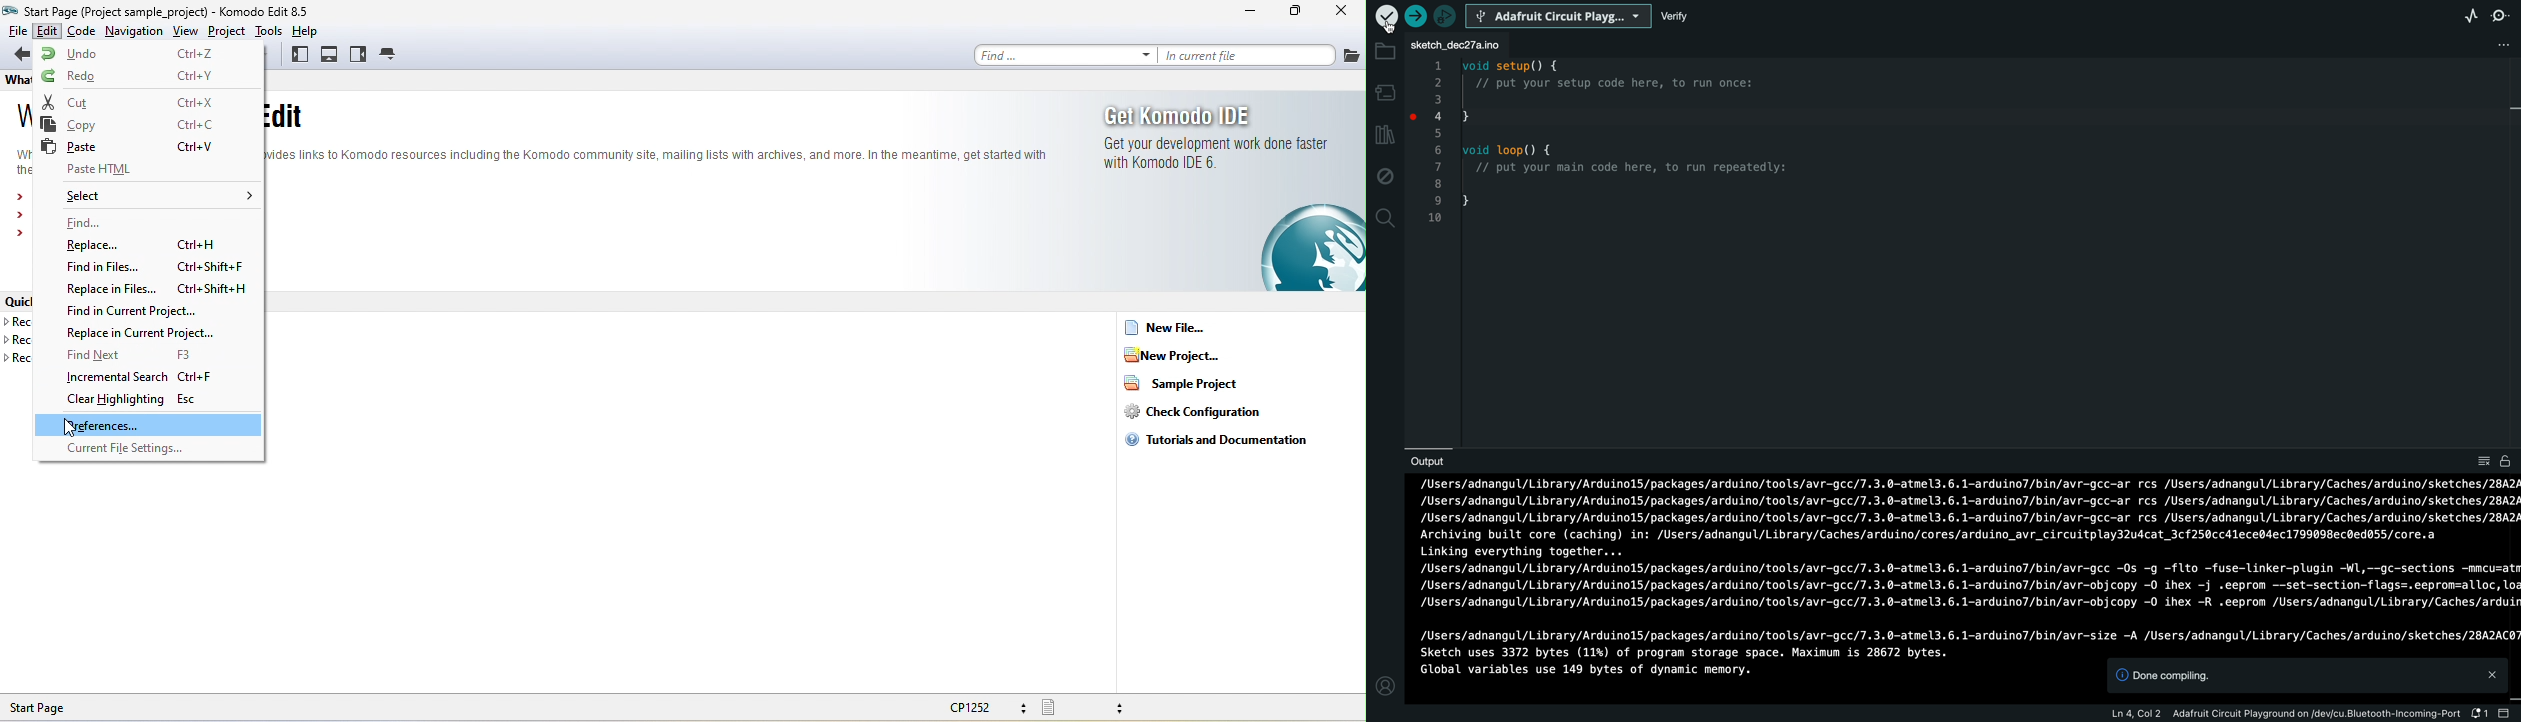 The width and height of the screenshot is (2548, 728). What do you see at coordinates (154, 196) in the screenshot?
I see `select` at bounding box center [154, 196].